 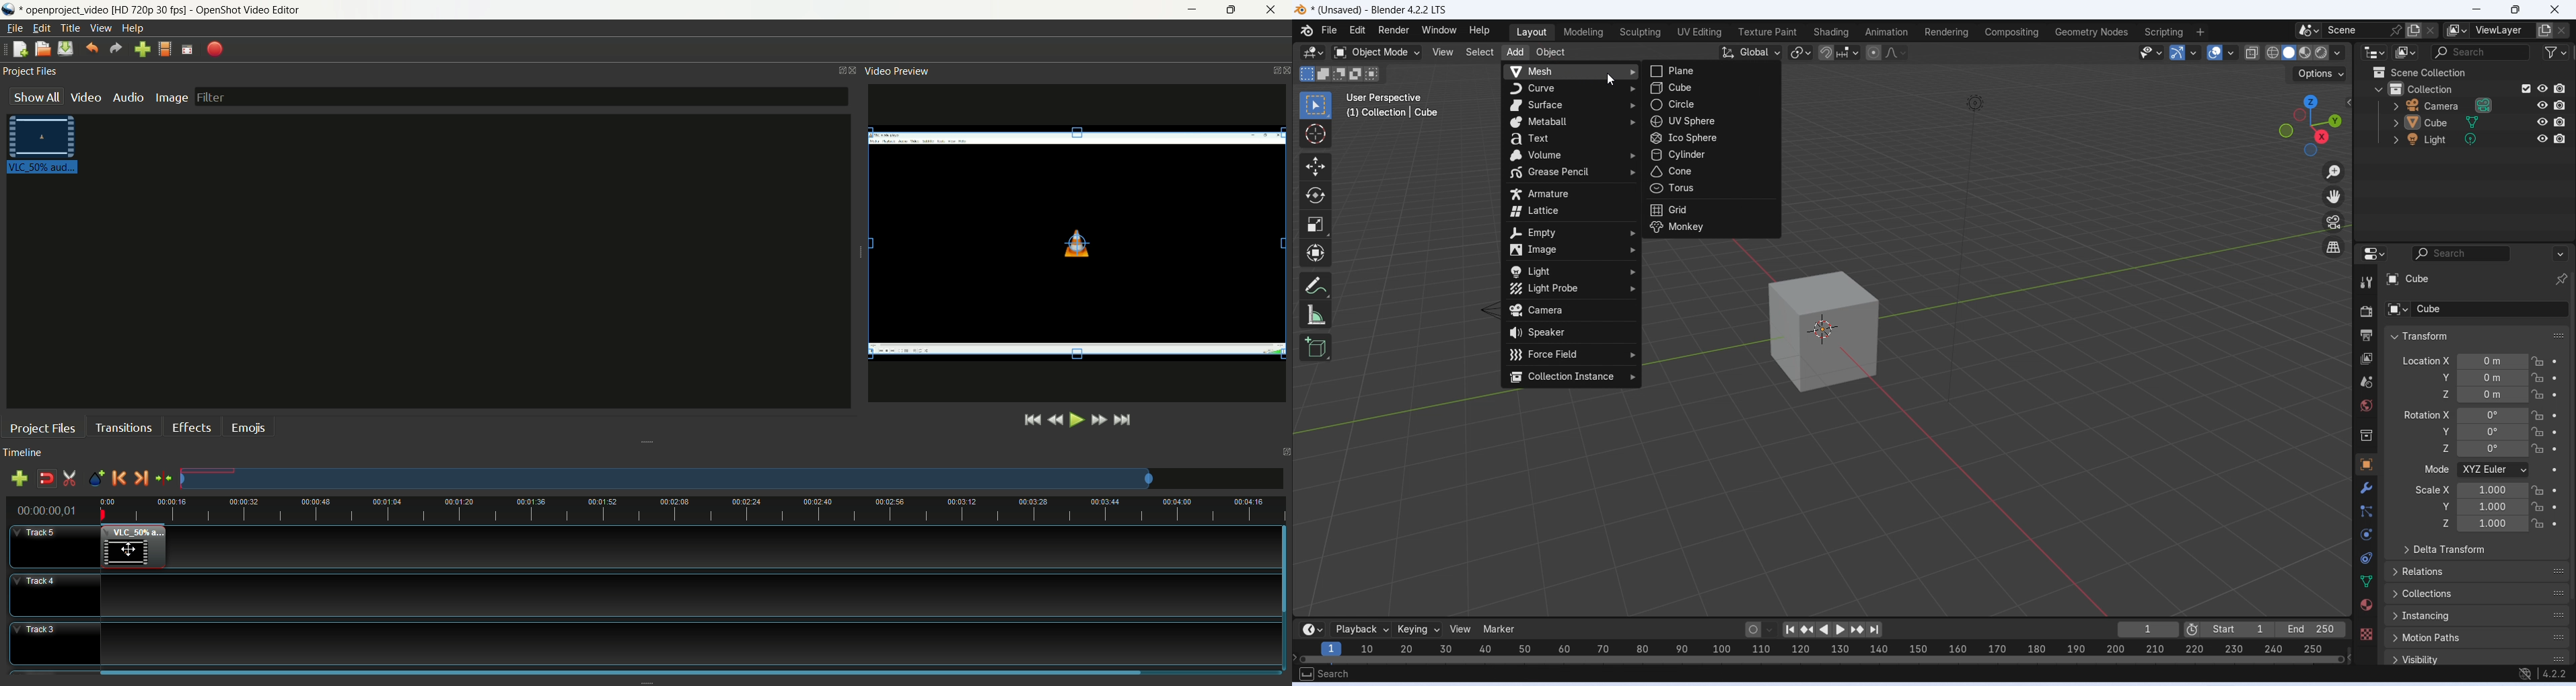 I want to click on camera layer, so click(x=2457, y=105).